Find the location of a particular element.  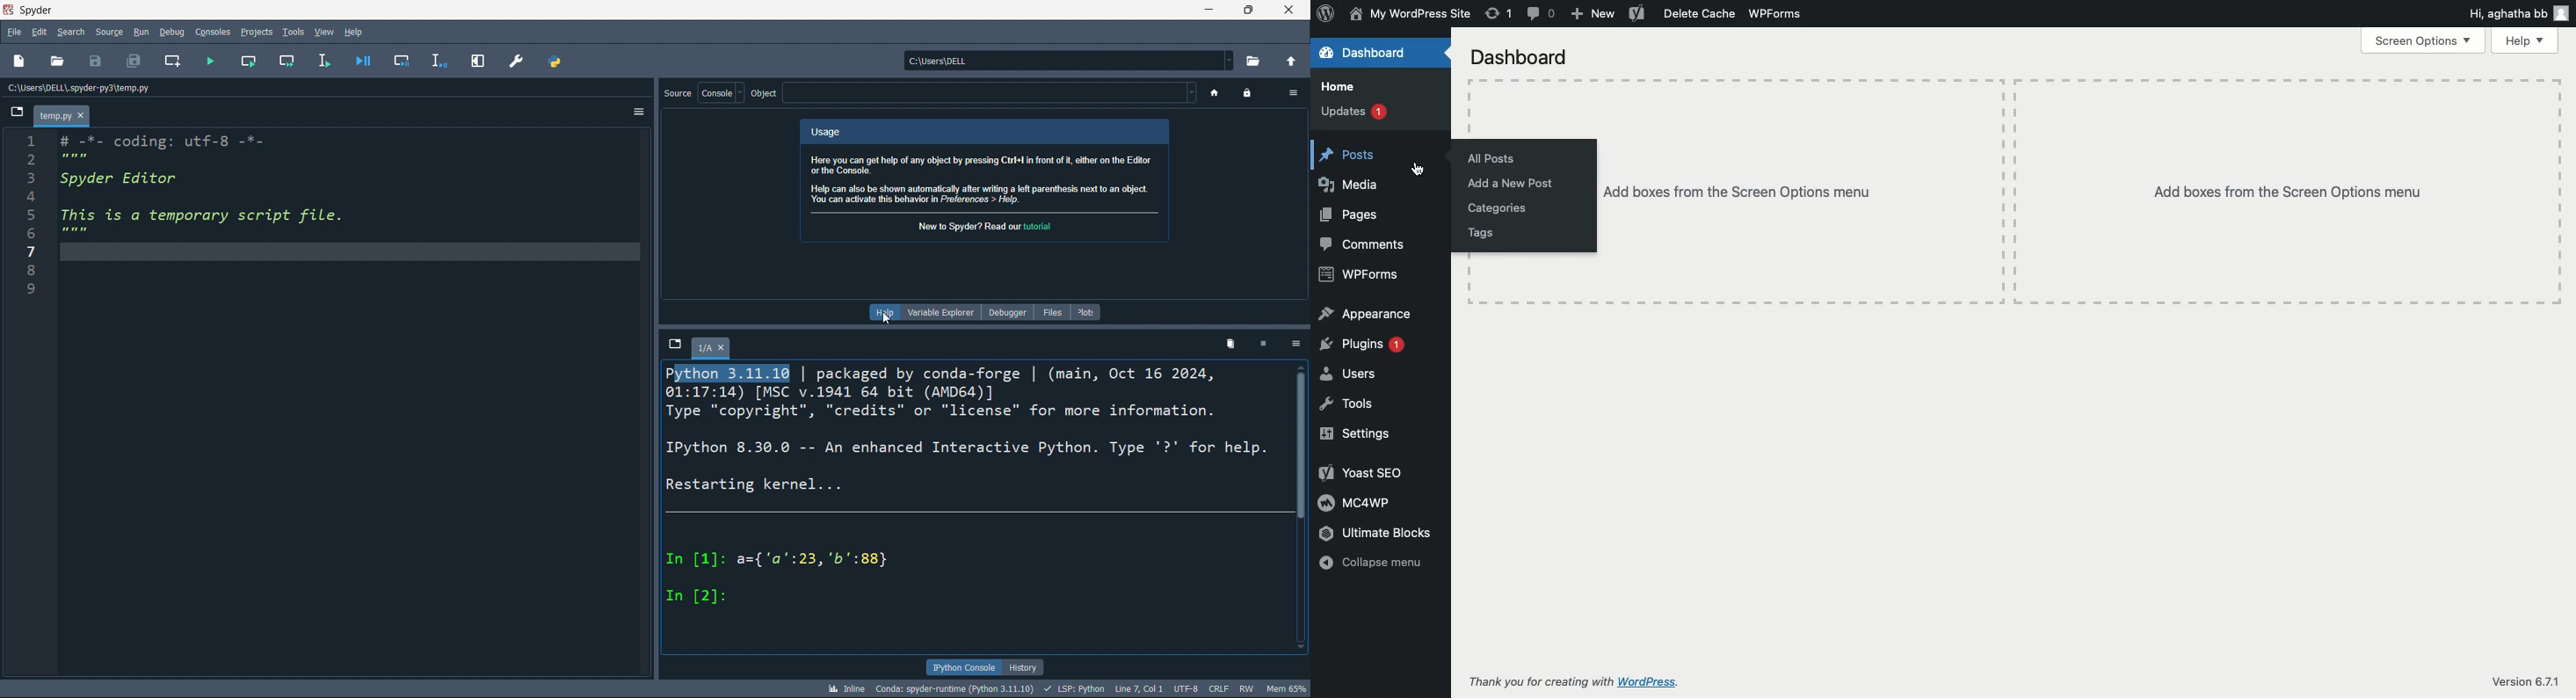

Hi user is located at coordinates (2519, 14).